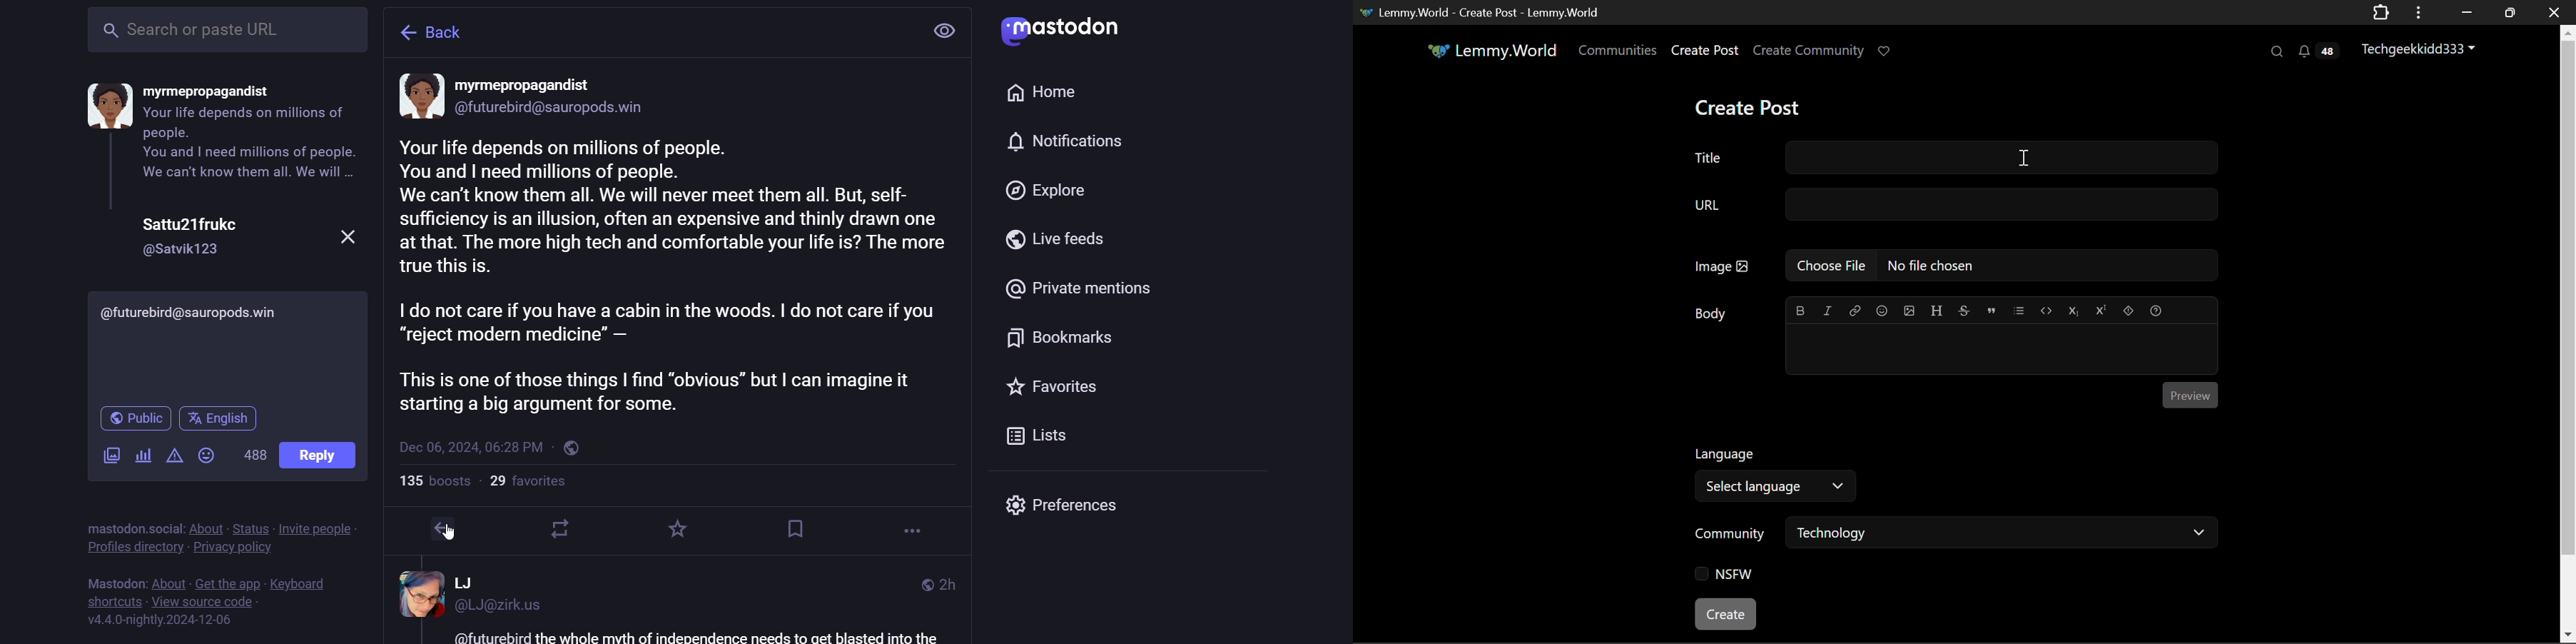 This screenshot has height=644, width=2576. What do you see at coordinates (2569, 331) in the screenshot?
I see `Scroll Bar` at bounding box center [2569, 331].